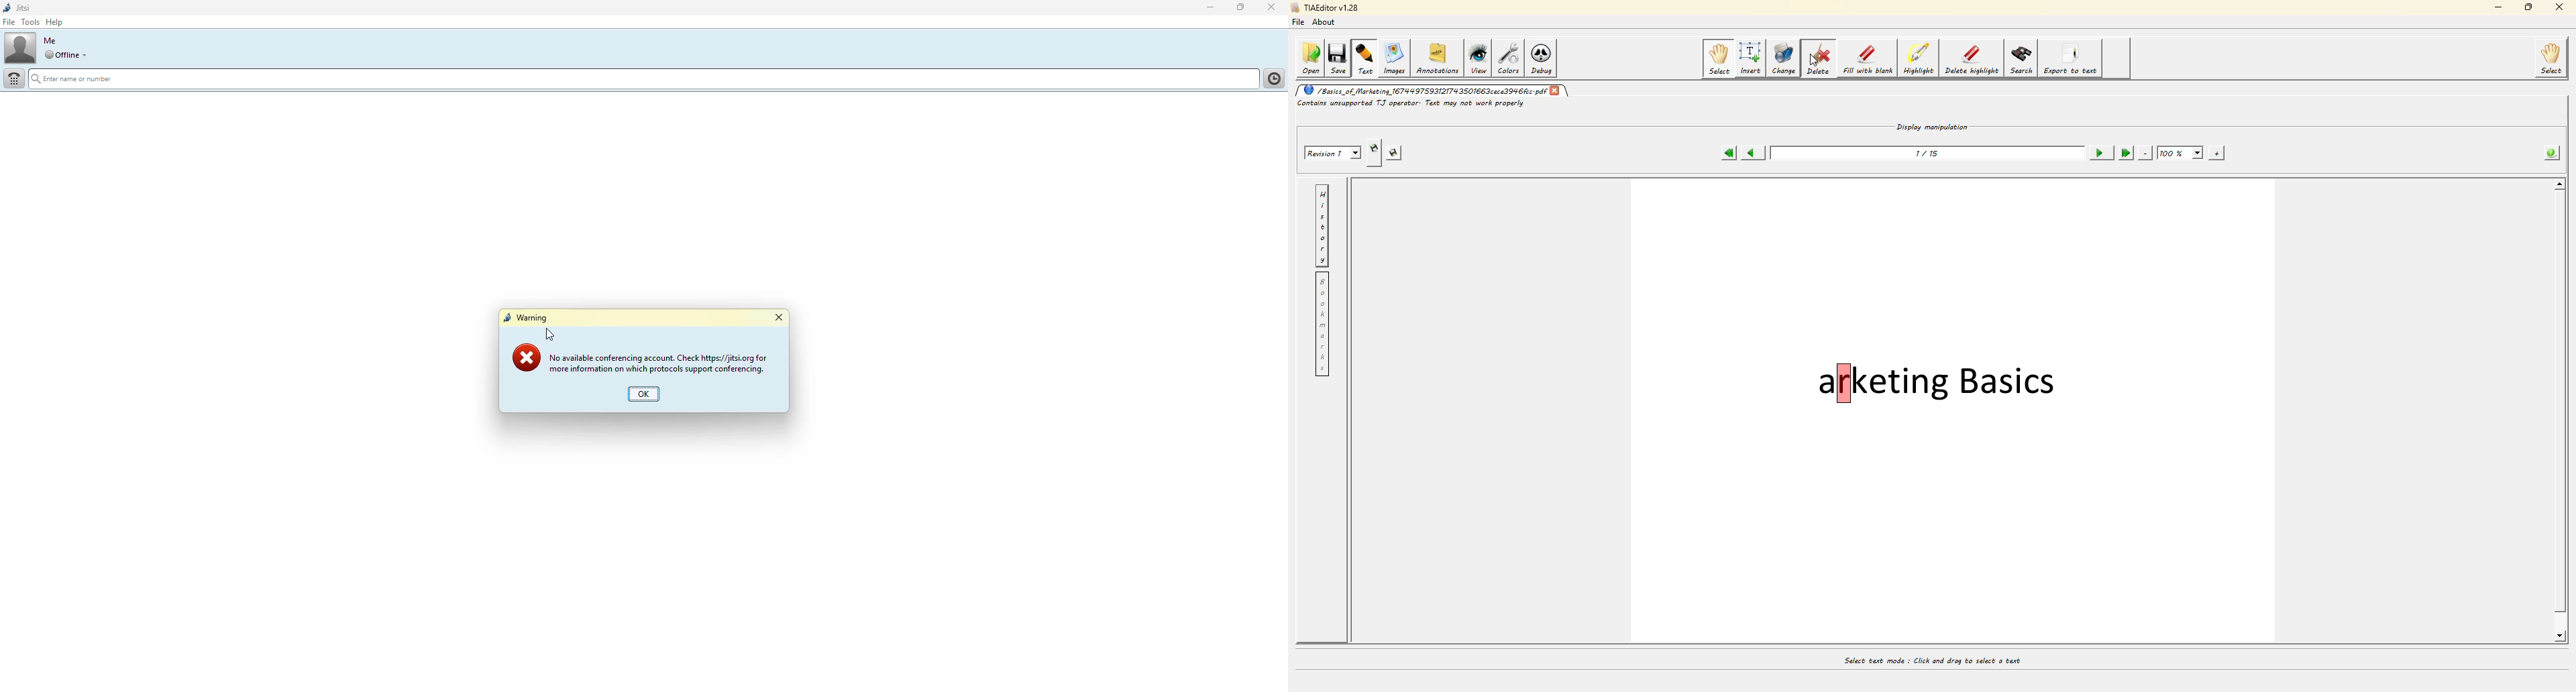 The width and height of the screenshot is (2576, 700). What do you see at coordinates (1919, 59) in the screenshot?
I see `highlight` at bounding box center [1919, 59].